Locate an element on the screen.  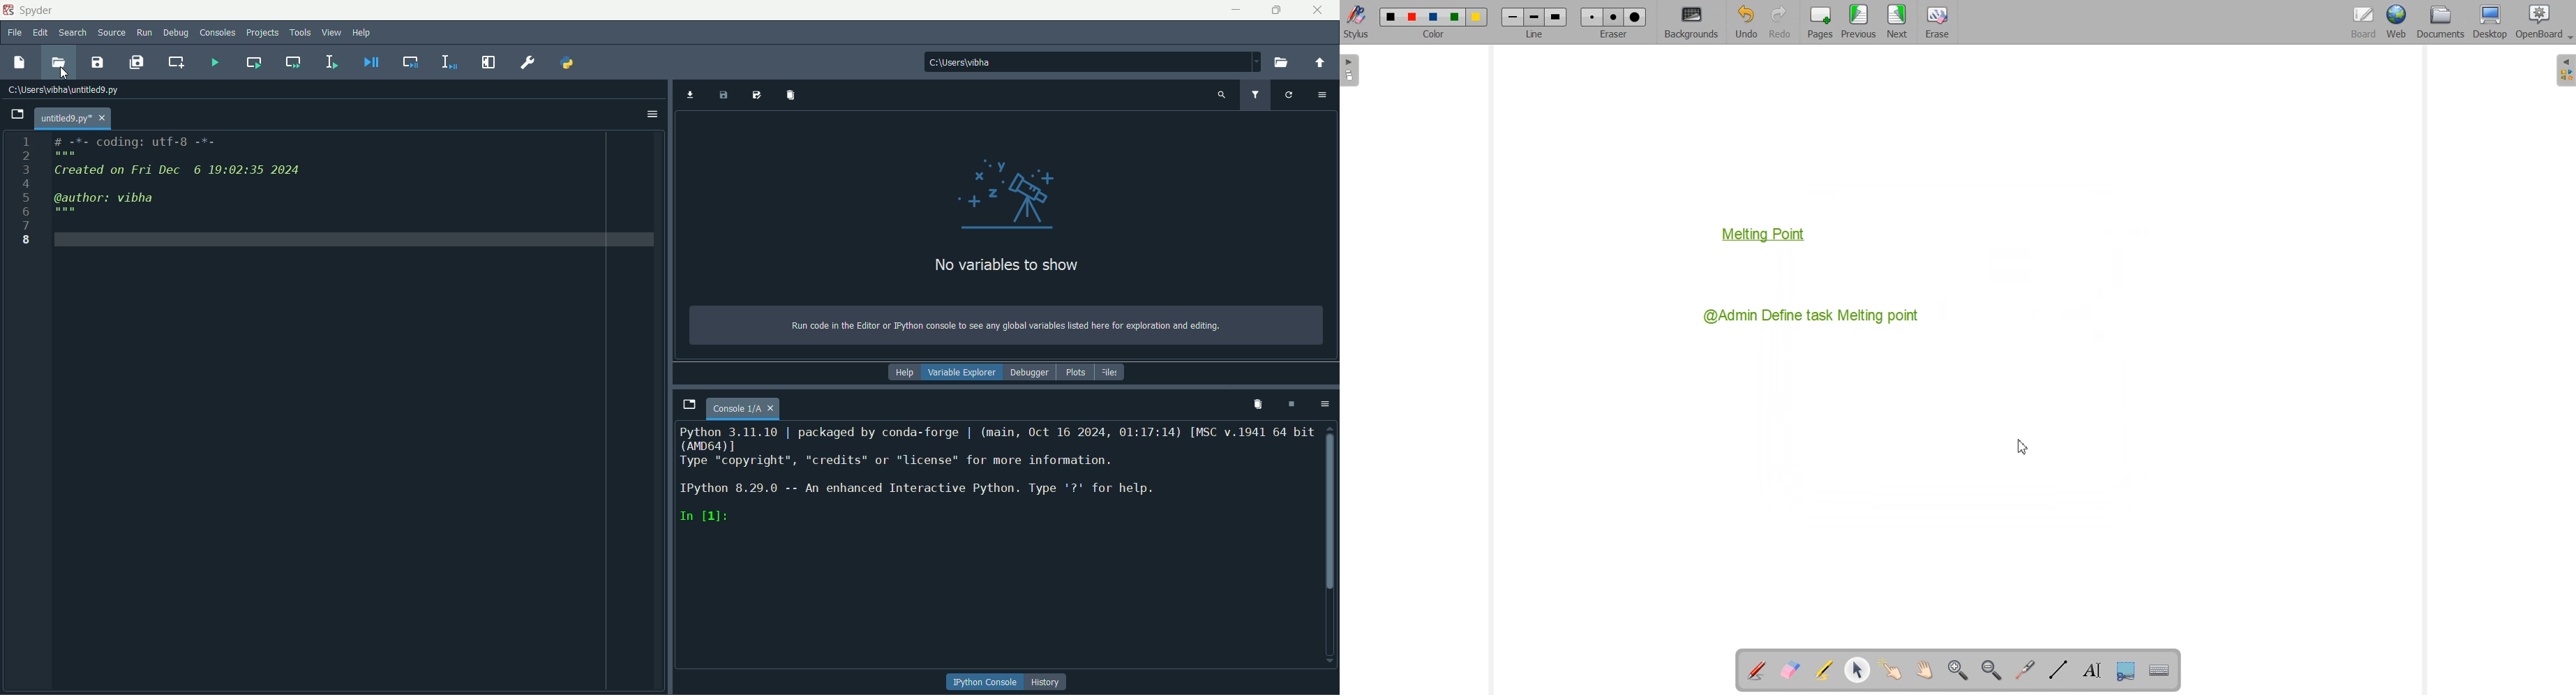
numbers is located at coordinates (27, 190).